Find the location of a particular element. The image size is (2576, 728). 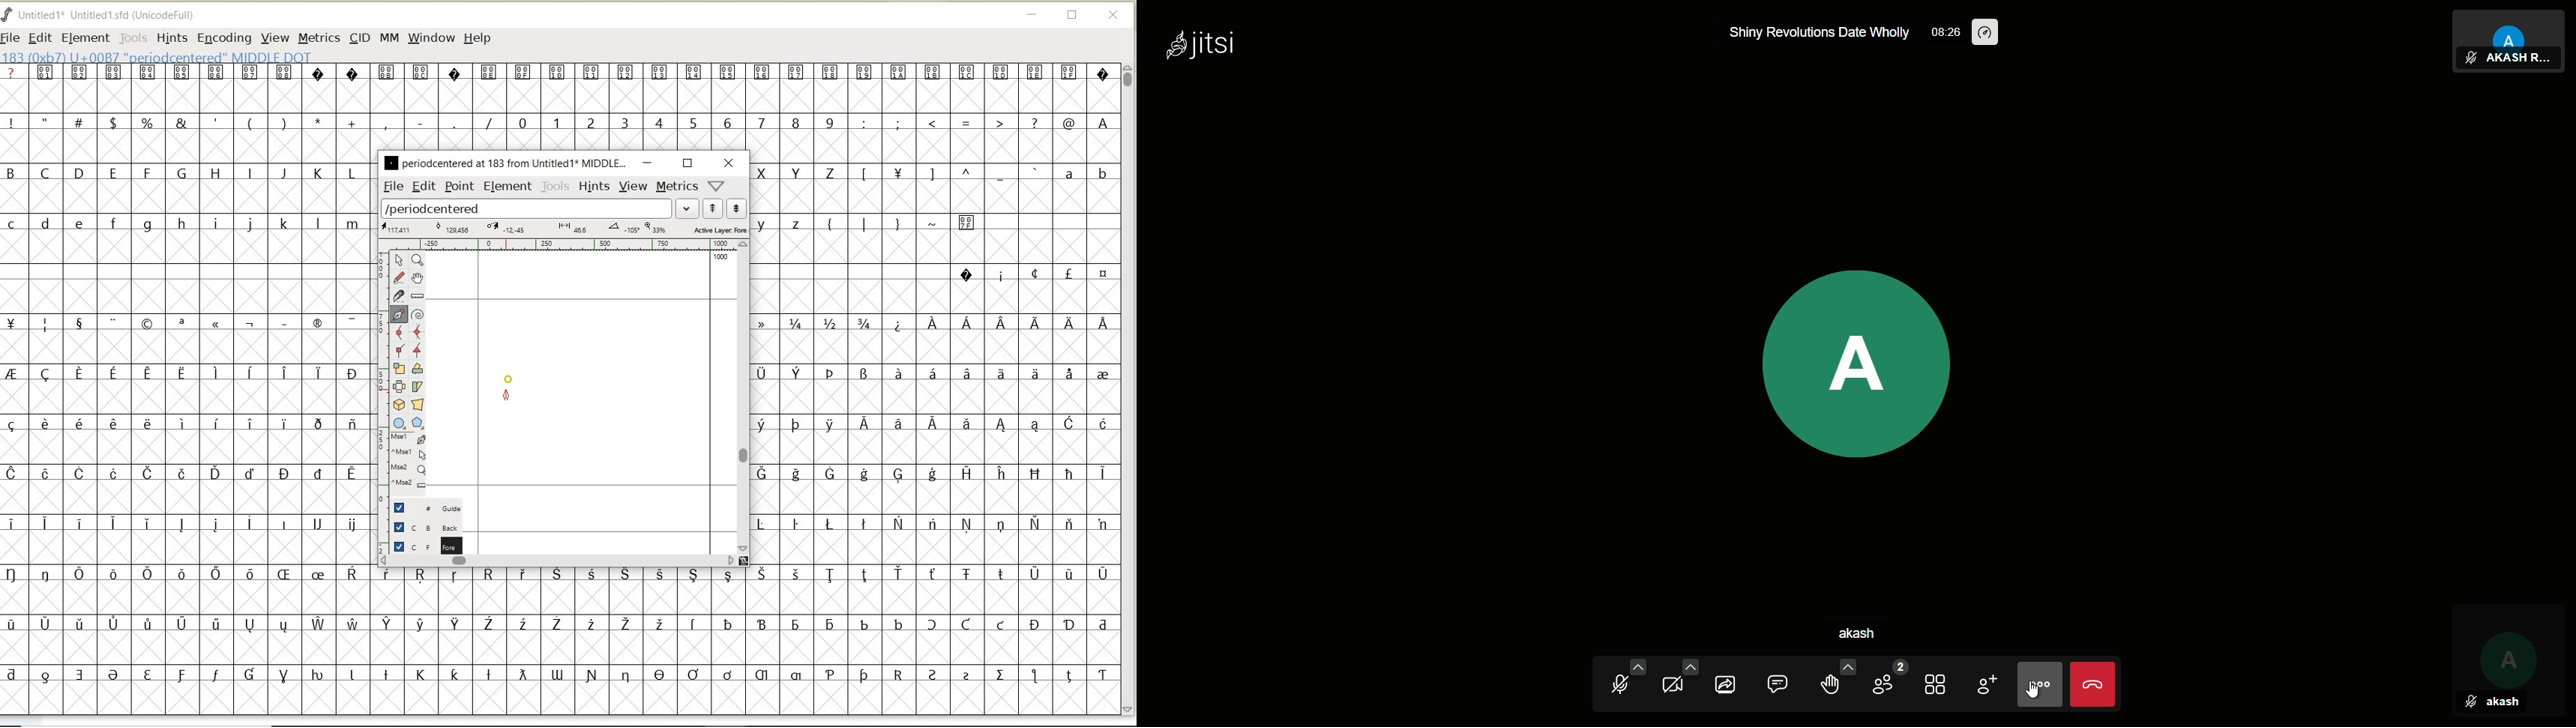

special characters is located at coordinates (1033, 274).